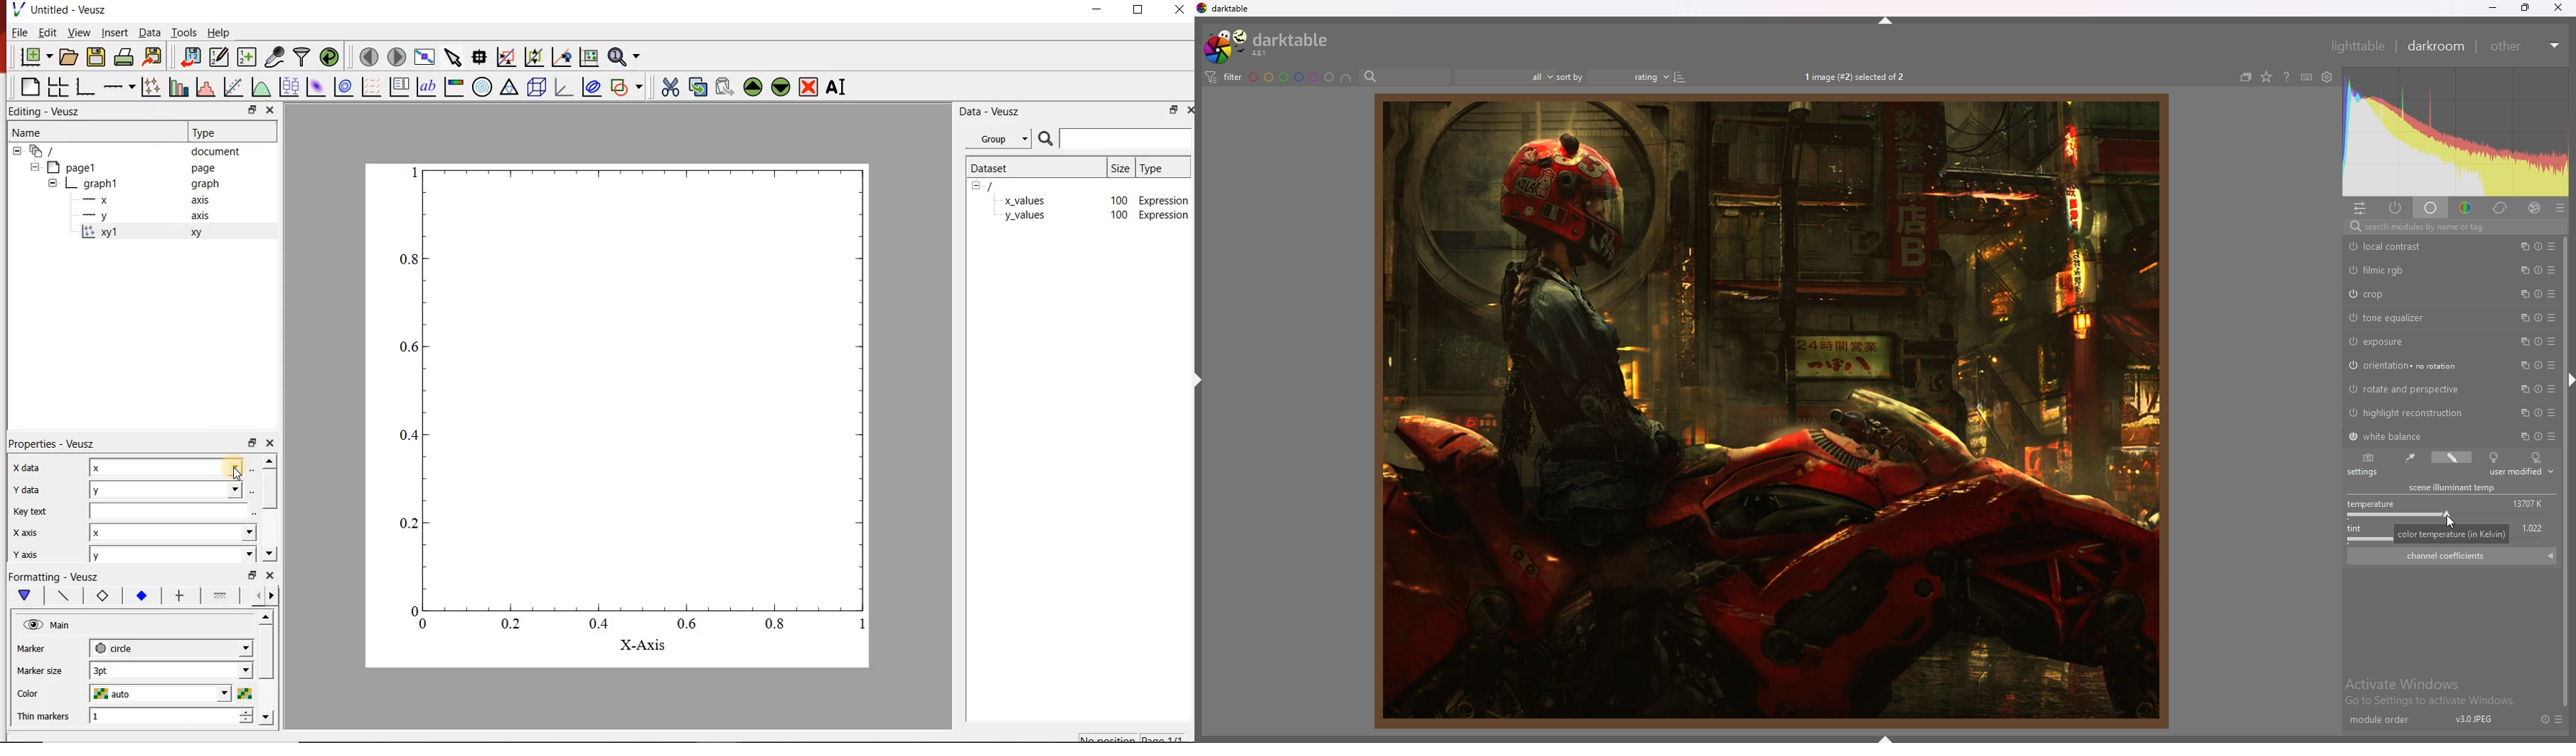  Describe the element at coordinates (2328, 77) in the screenshot. I see `show global preferences` at that location.